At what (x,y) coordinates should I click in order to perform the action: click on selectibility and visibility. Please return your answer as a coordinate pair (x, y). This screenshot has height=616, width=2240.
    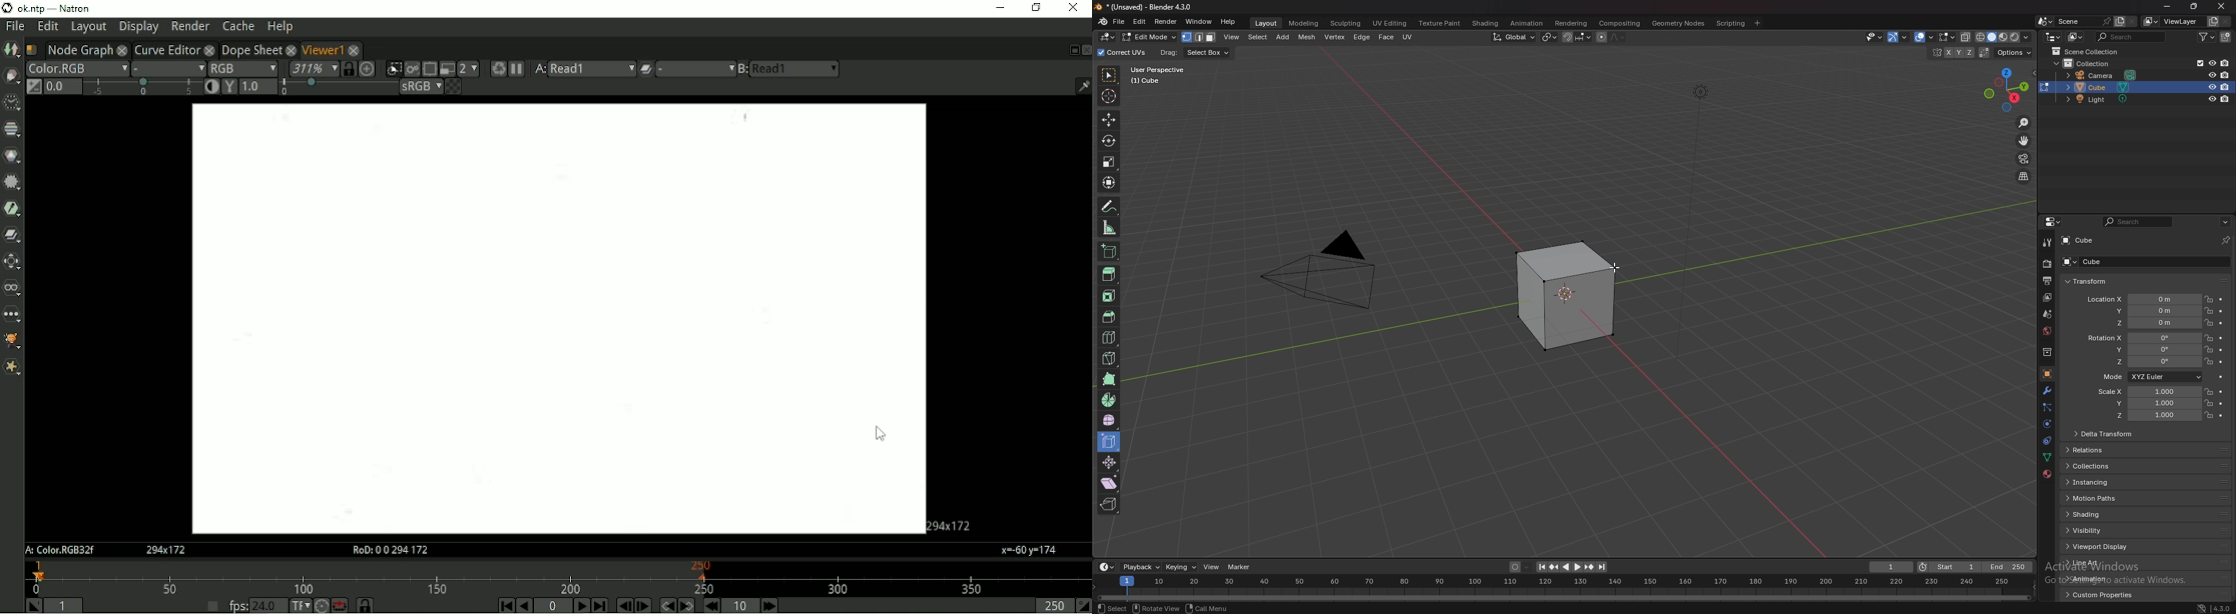
    Looking at the image, I should click on (1893, 38).